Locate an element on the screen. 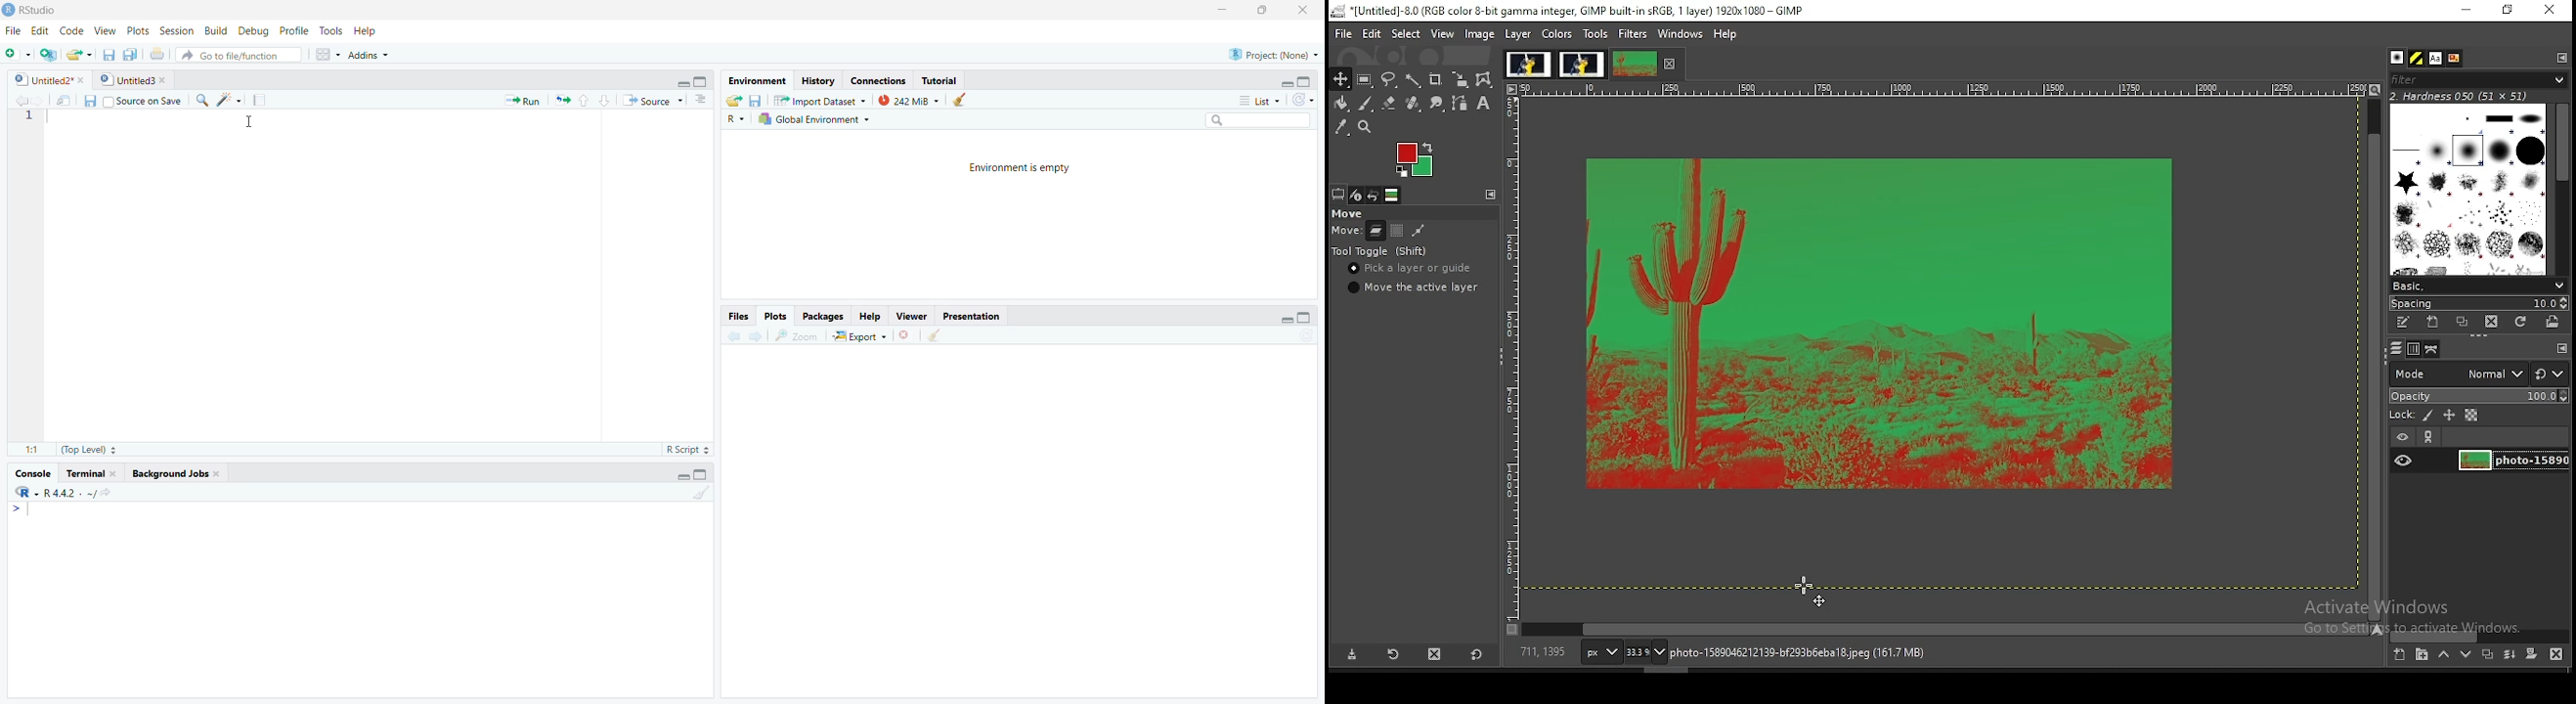  Document outline is located at coordinates (701, 101).